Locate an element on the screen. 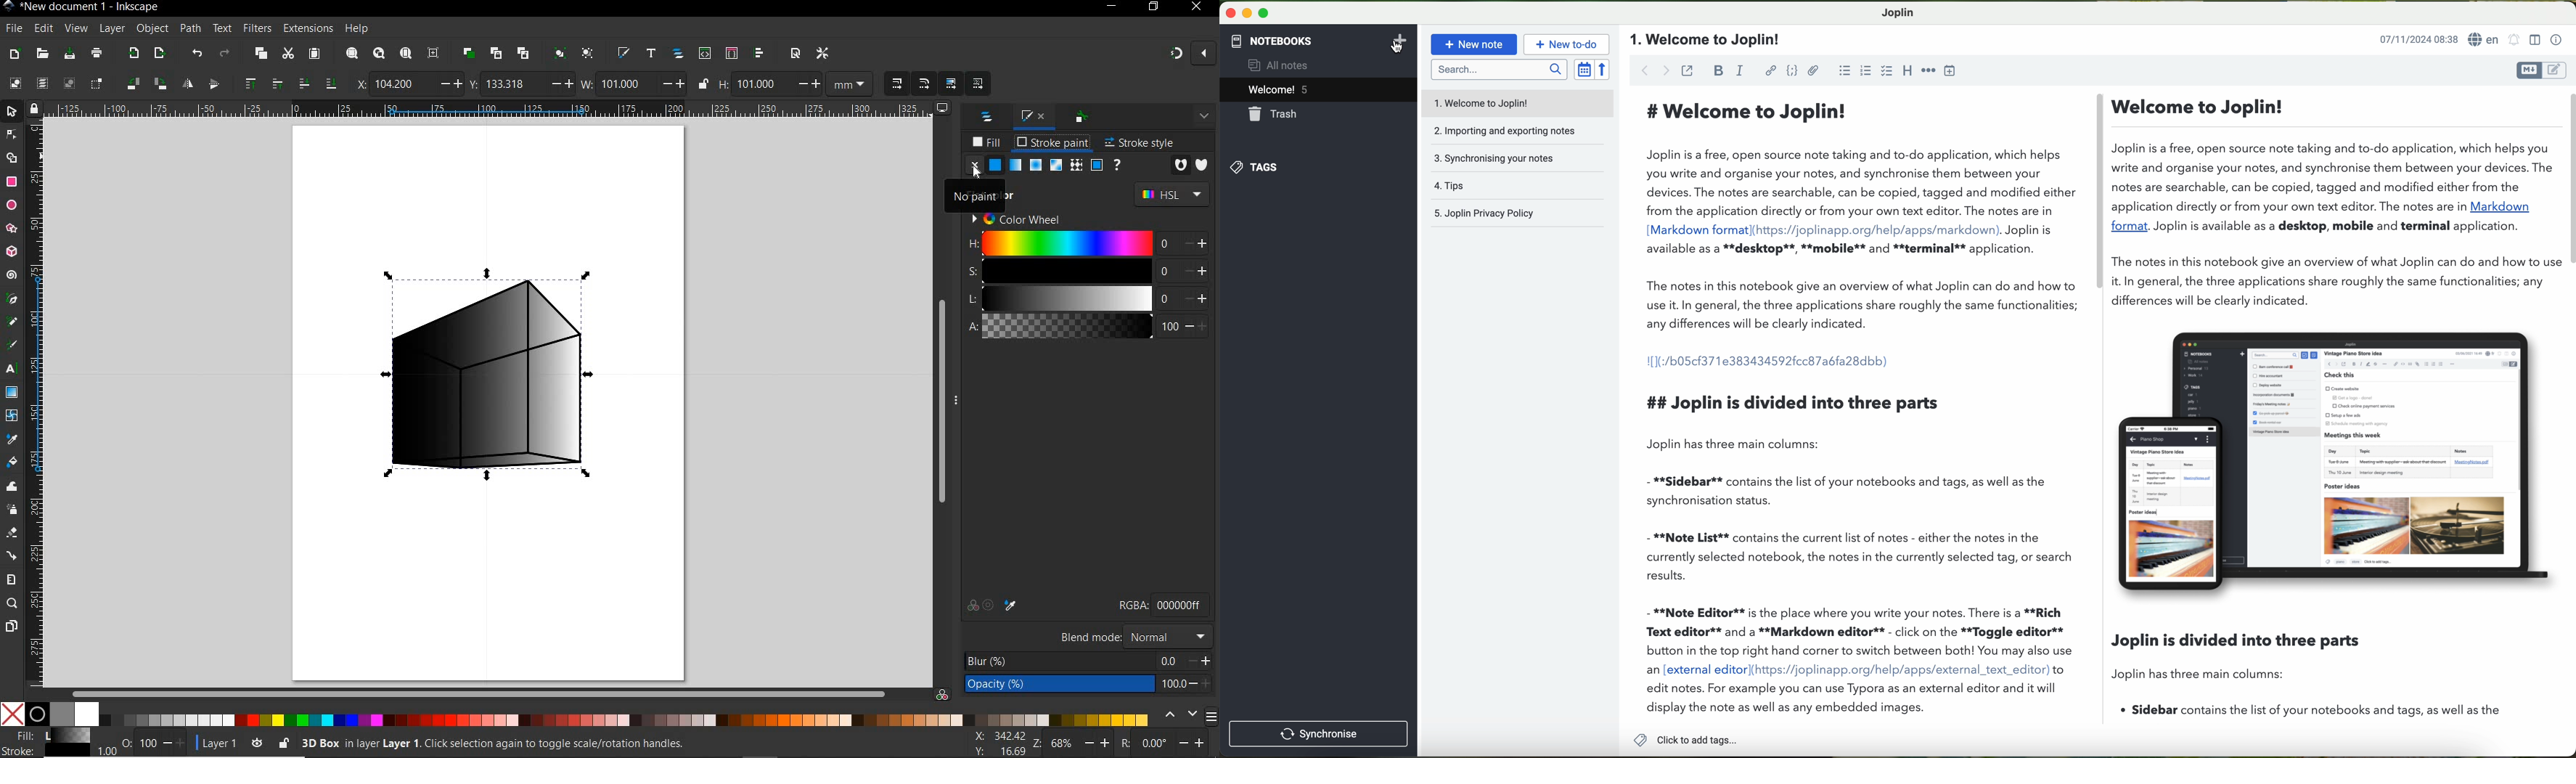  RULER is located at coordinates (489, 109).